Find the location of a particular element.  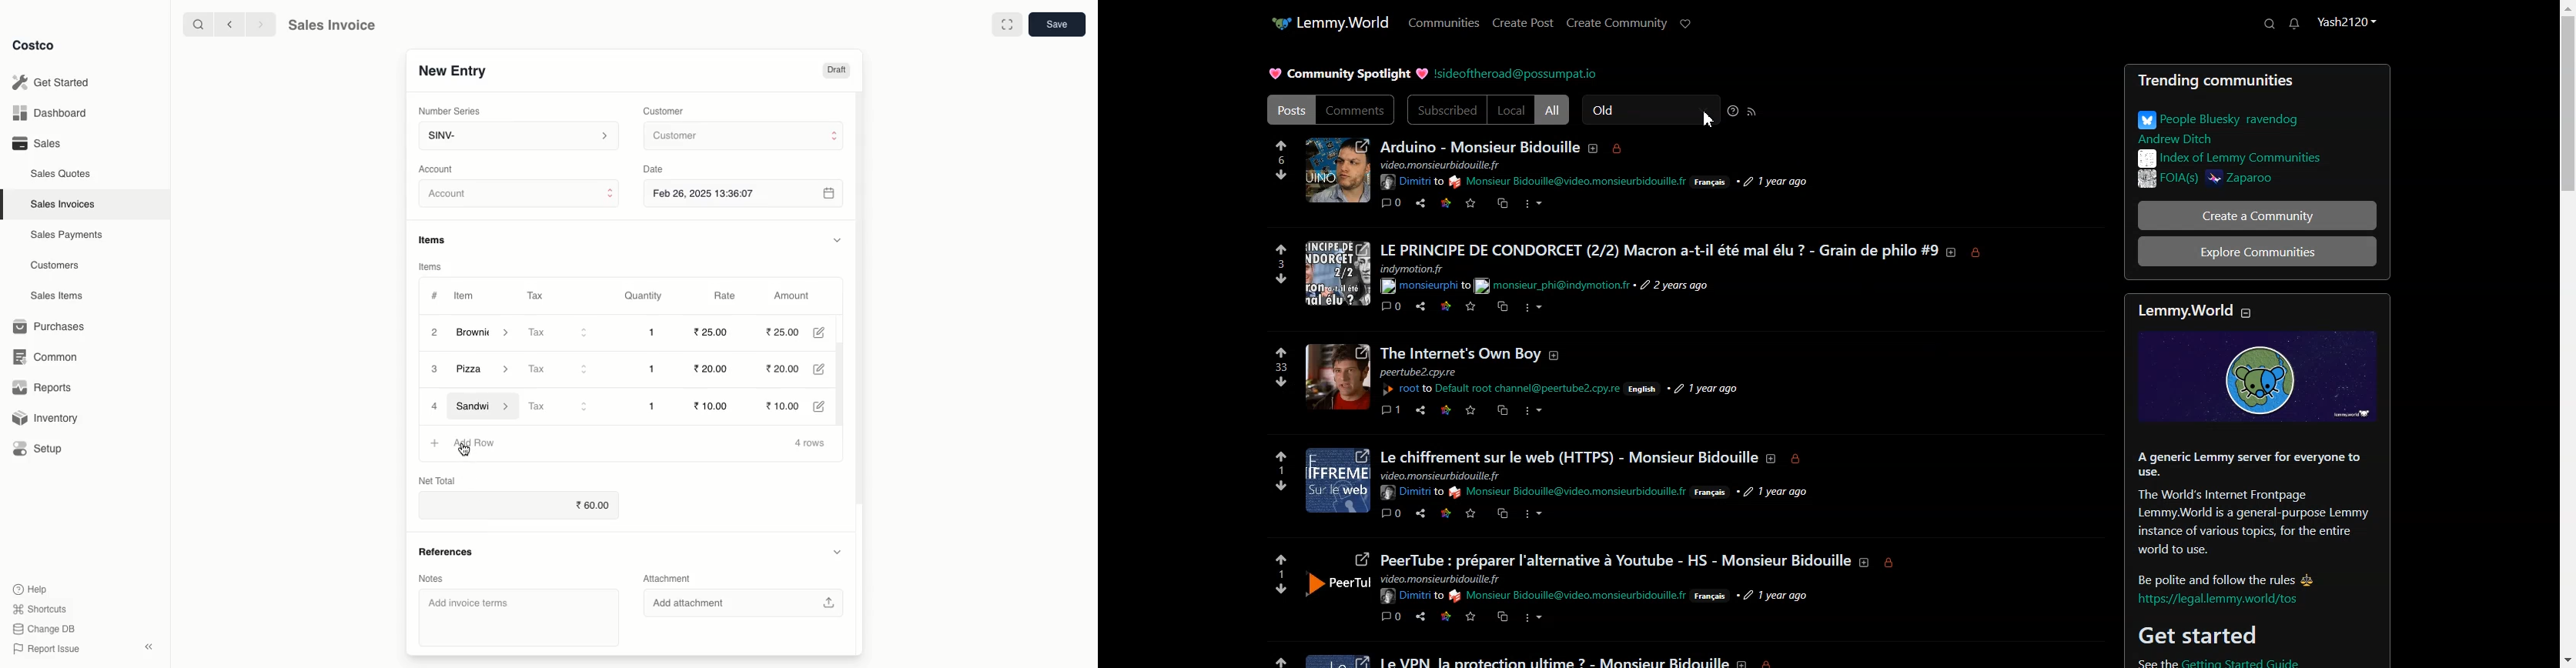

Customer is located at coordinates (666, 110).